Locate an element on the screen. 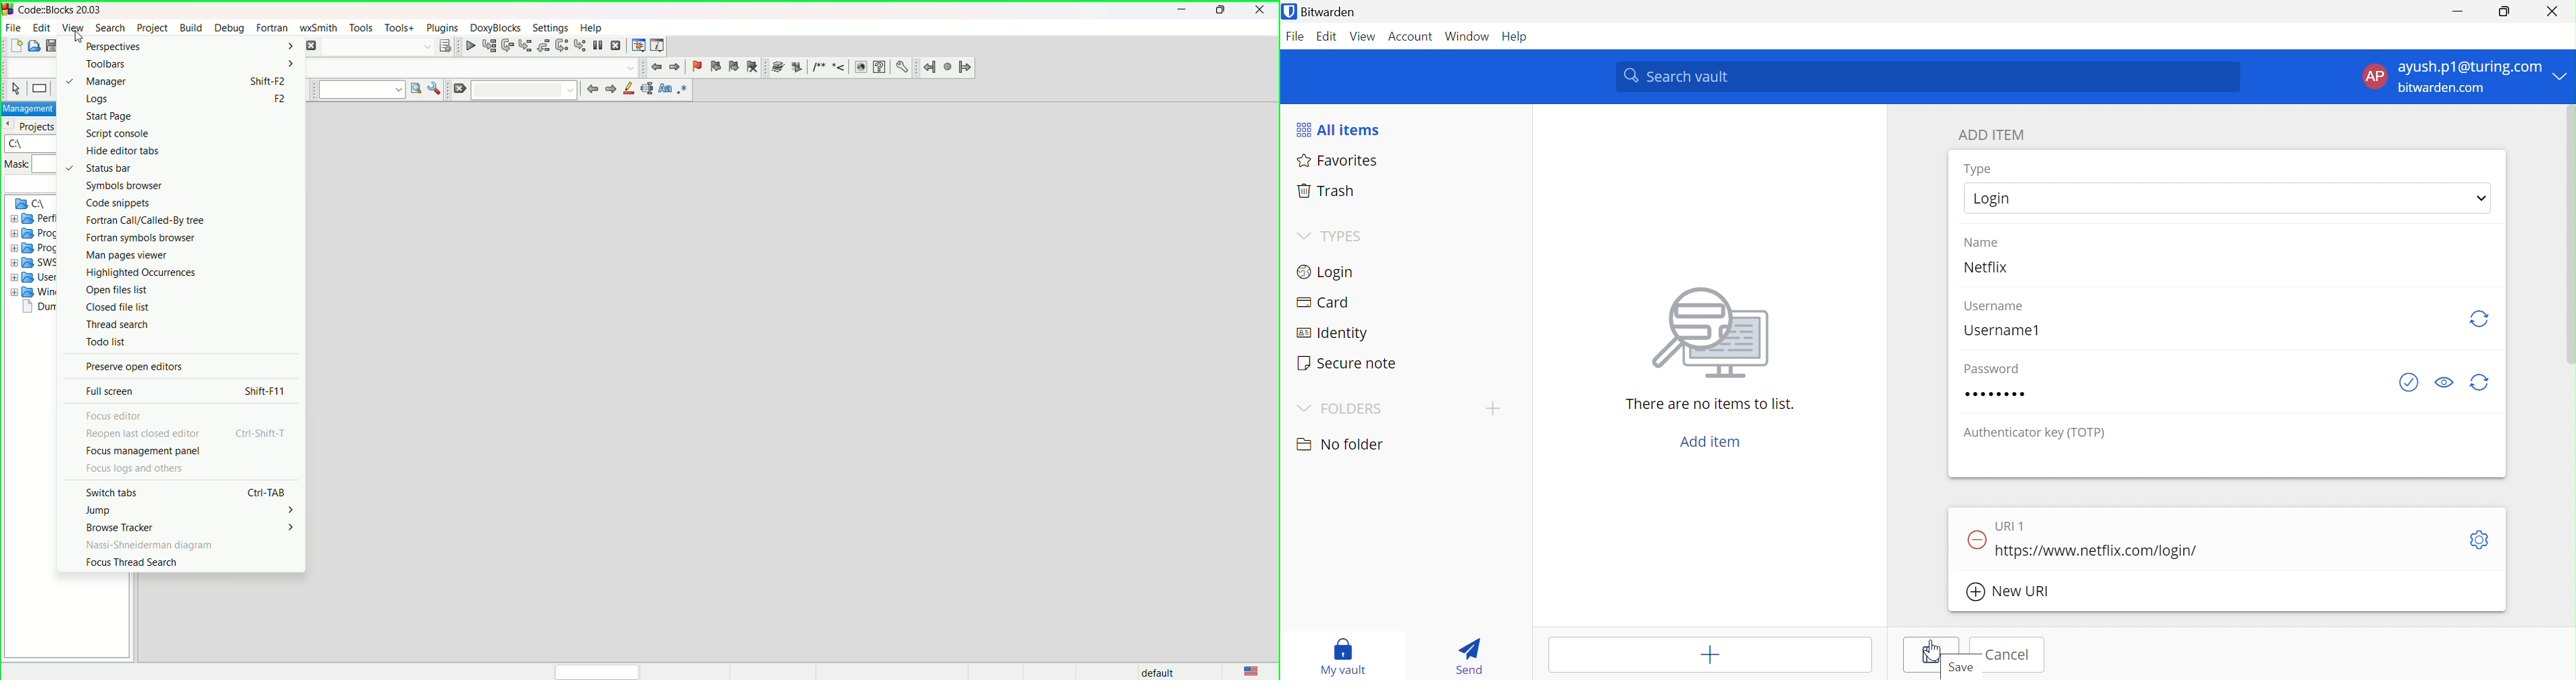  full screen is located at coordinates (111, 391).